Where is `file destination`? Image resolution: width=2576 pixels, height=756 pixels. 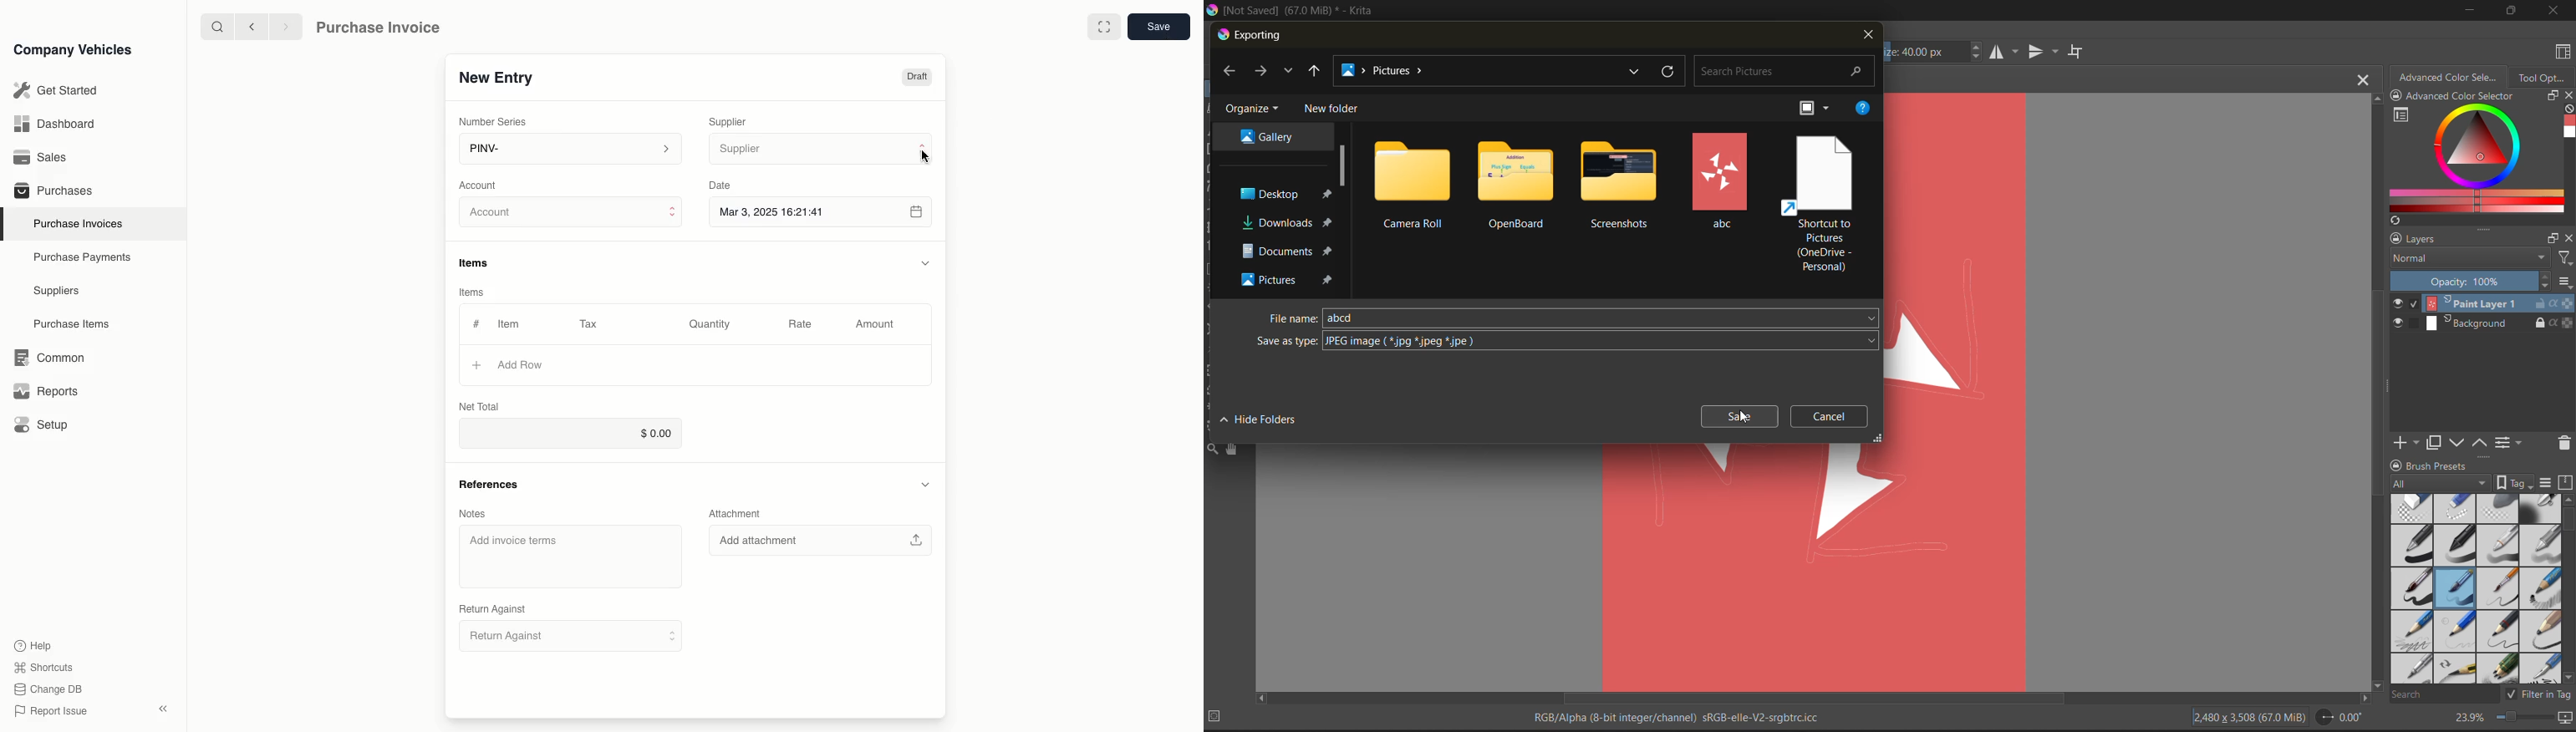 file destination is located at coordinates (1284, 192).